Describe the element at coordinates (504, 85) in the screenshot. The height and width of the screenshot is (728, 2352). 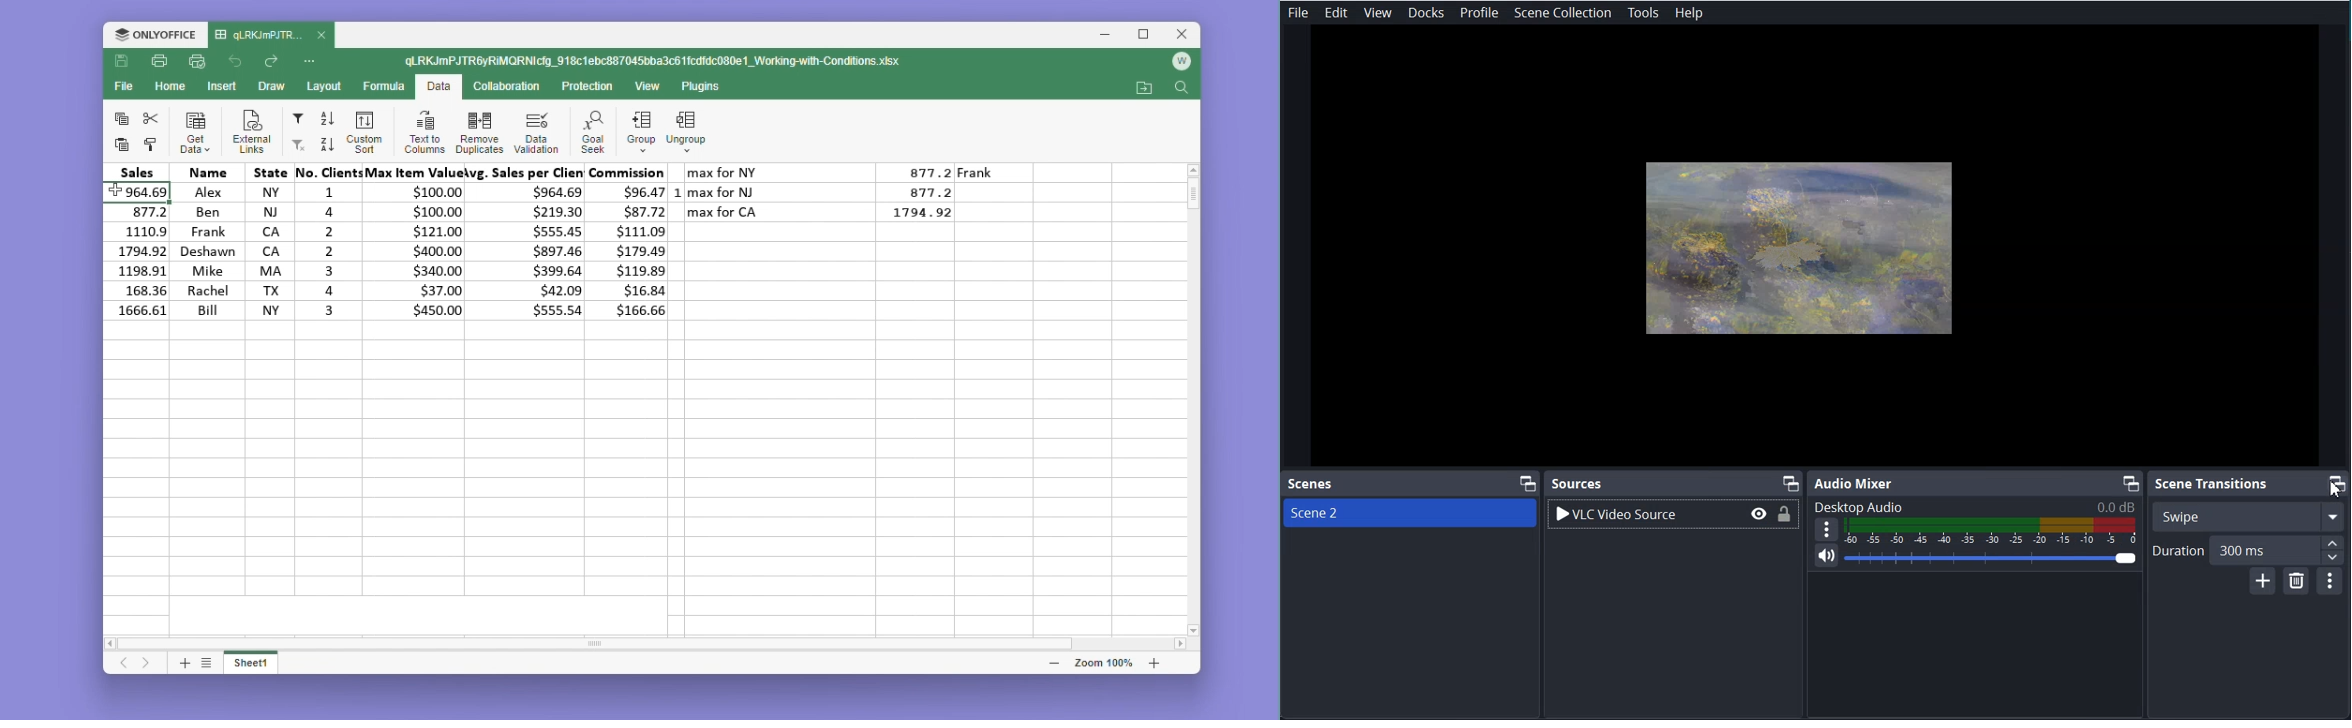
I see `Collaboration` at that location.